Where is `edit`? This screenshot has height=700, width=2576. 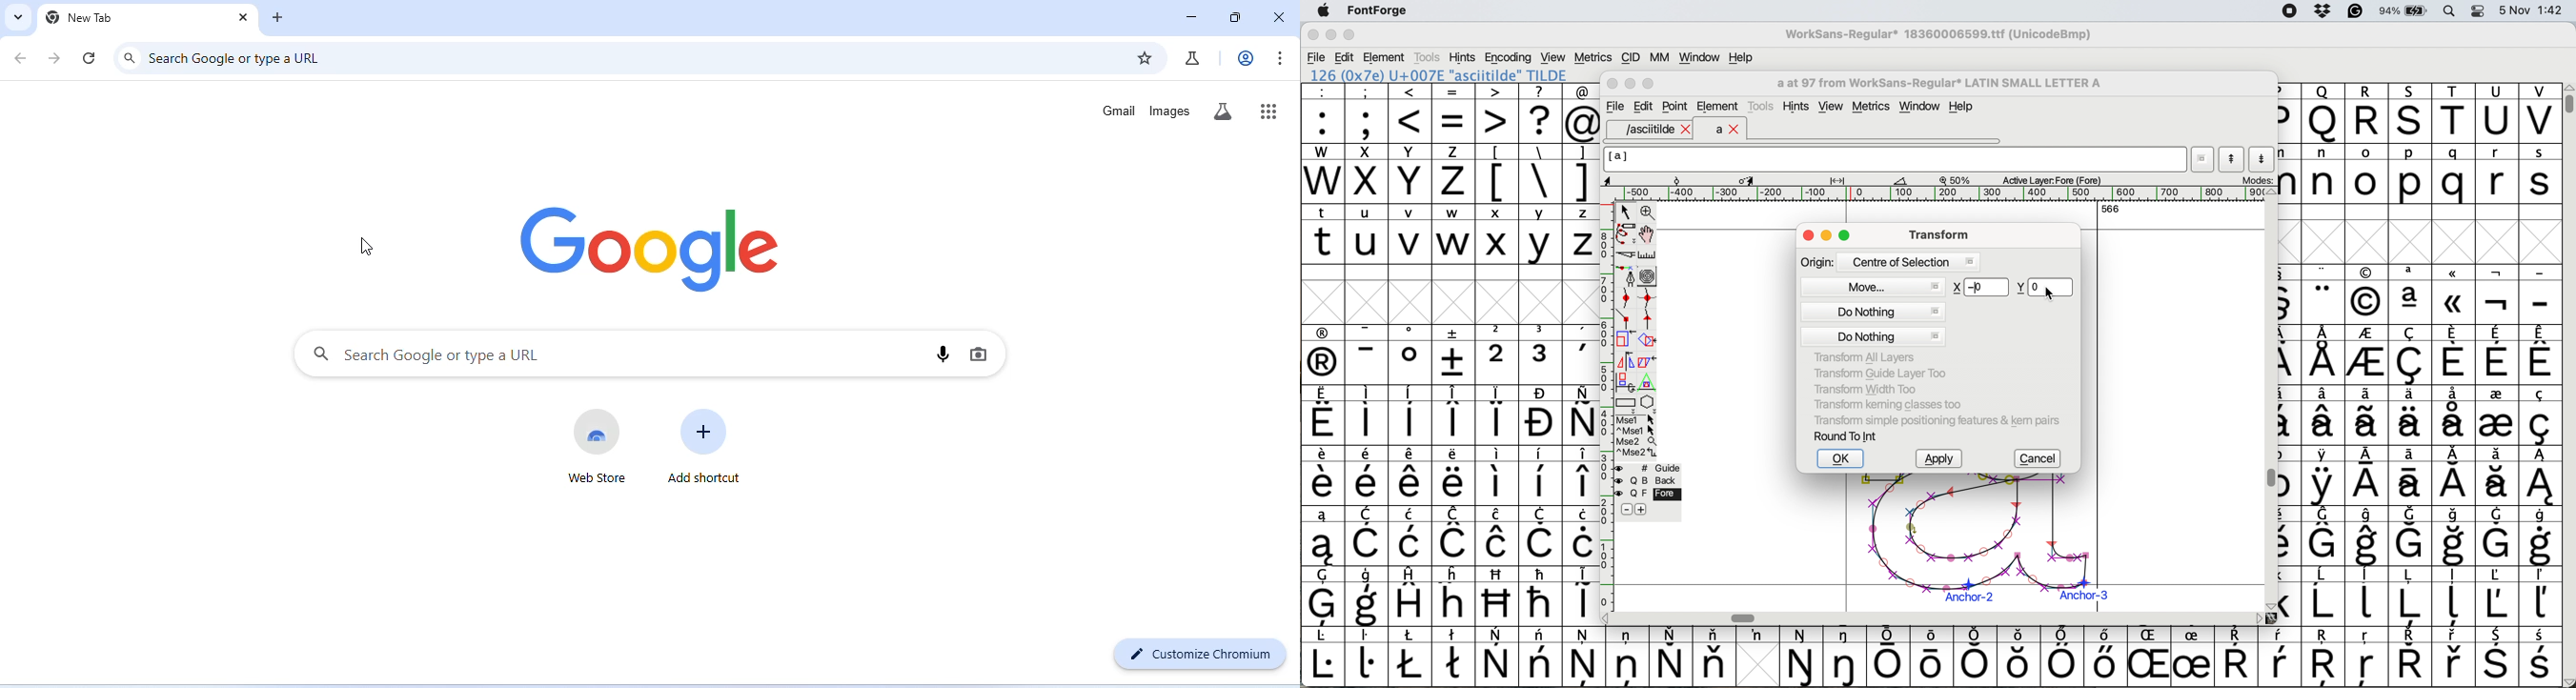
edit is located at coordinates (1346, 58).